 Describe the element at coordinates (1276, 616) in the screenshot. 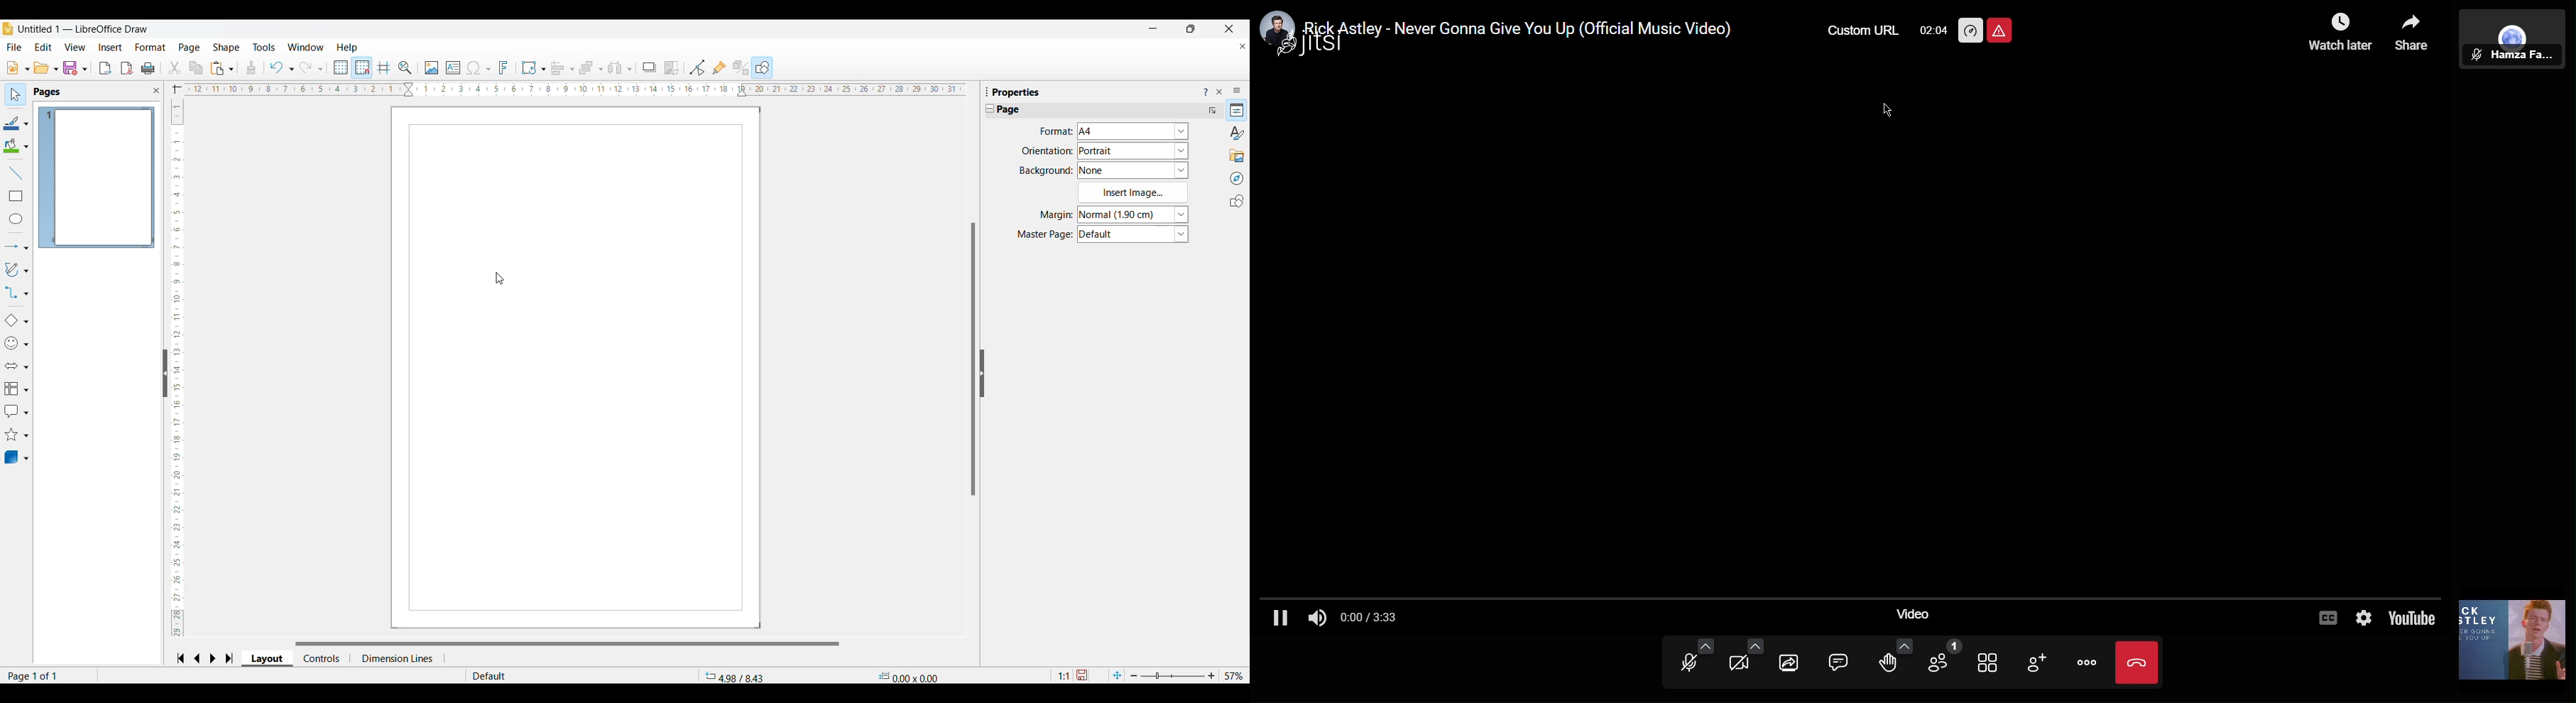

I see `Pause` at that location.